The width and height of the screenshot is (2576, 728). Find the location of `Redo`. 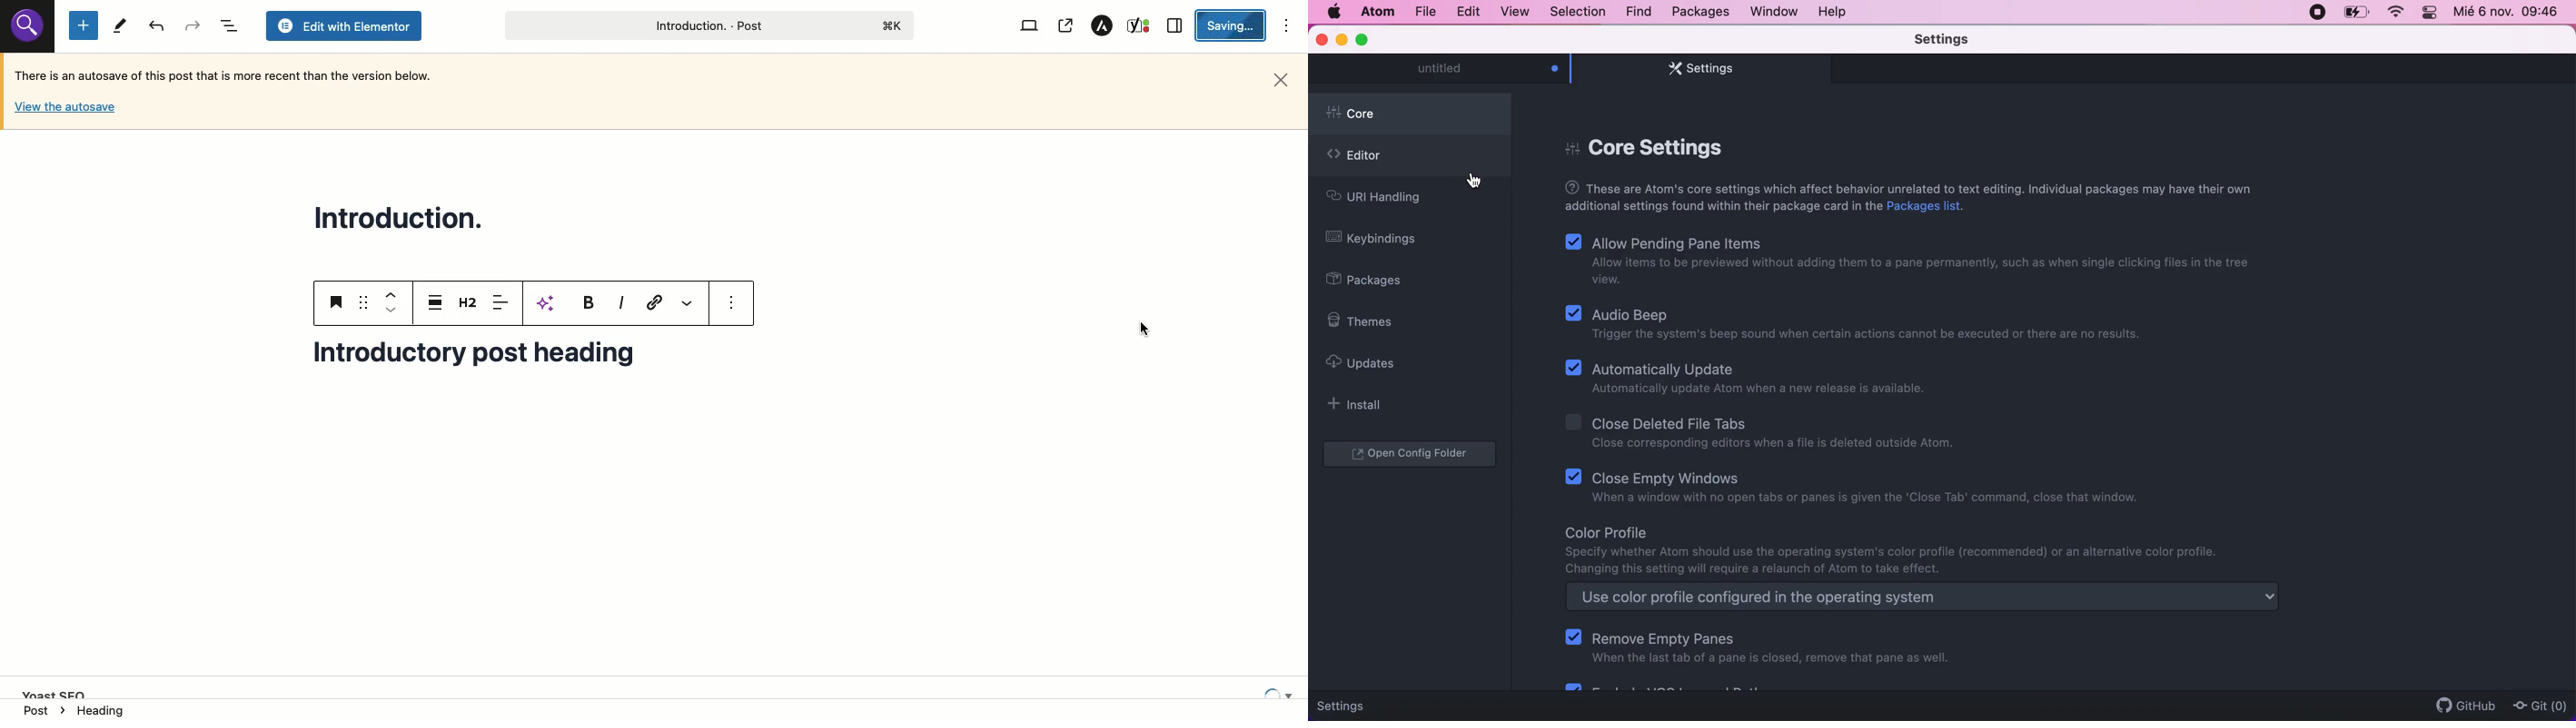

Redo is located at coordinates (158, 26).